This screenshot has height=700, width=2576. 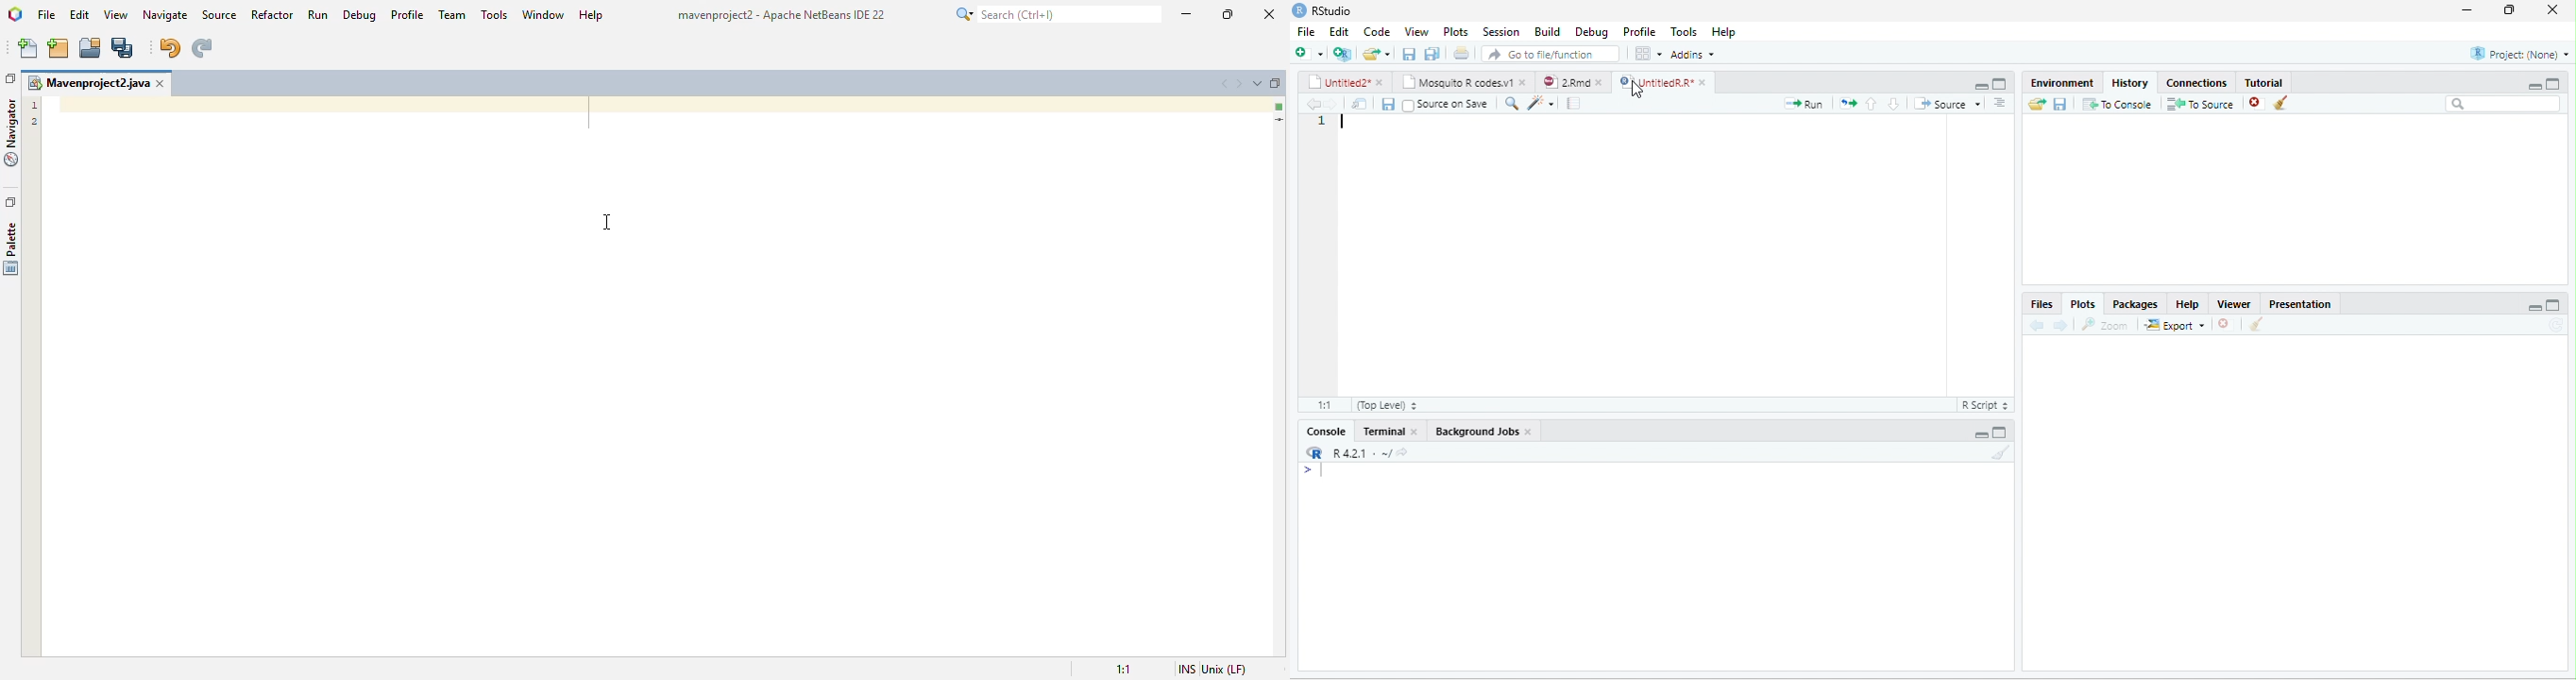 What do you see at coordinates (2195, 81) in the screenshot?
I see `connections` at bounding box center [2195, 81].